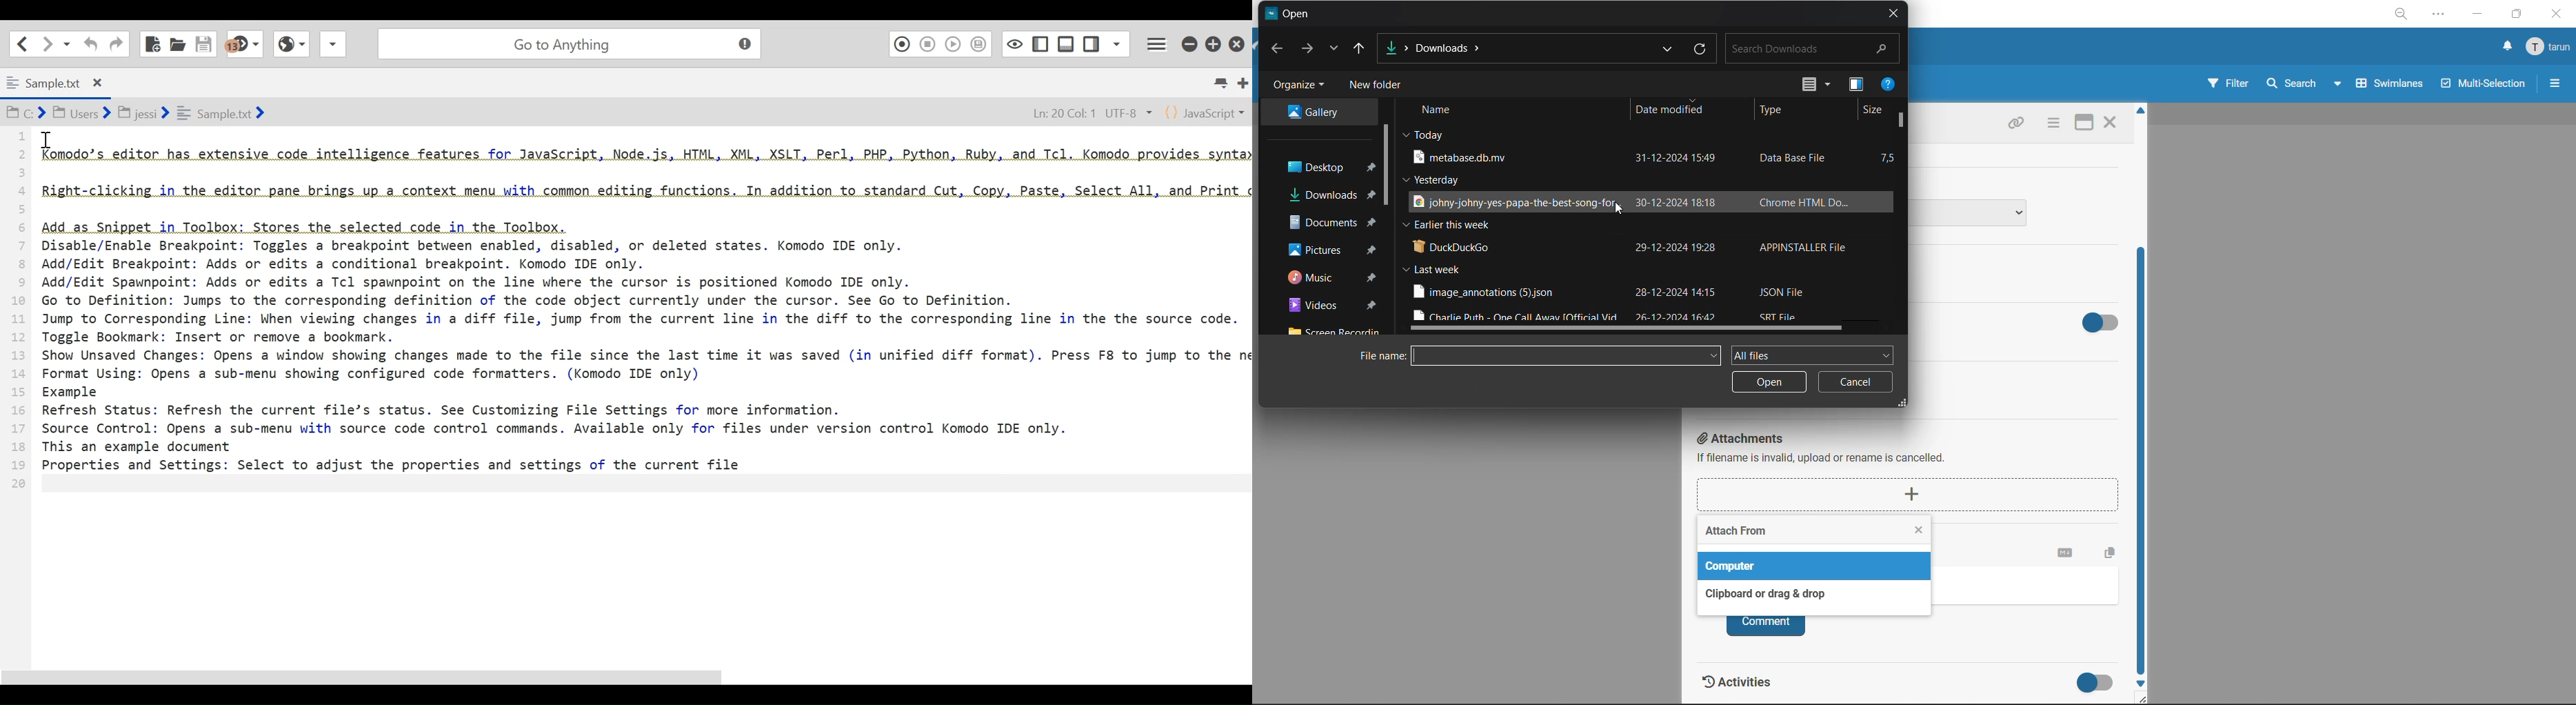  Describe the element at coordinates (1778, 111) in the screenshot. I see `type` at that location.